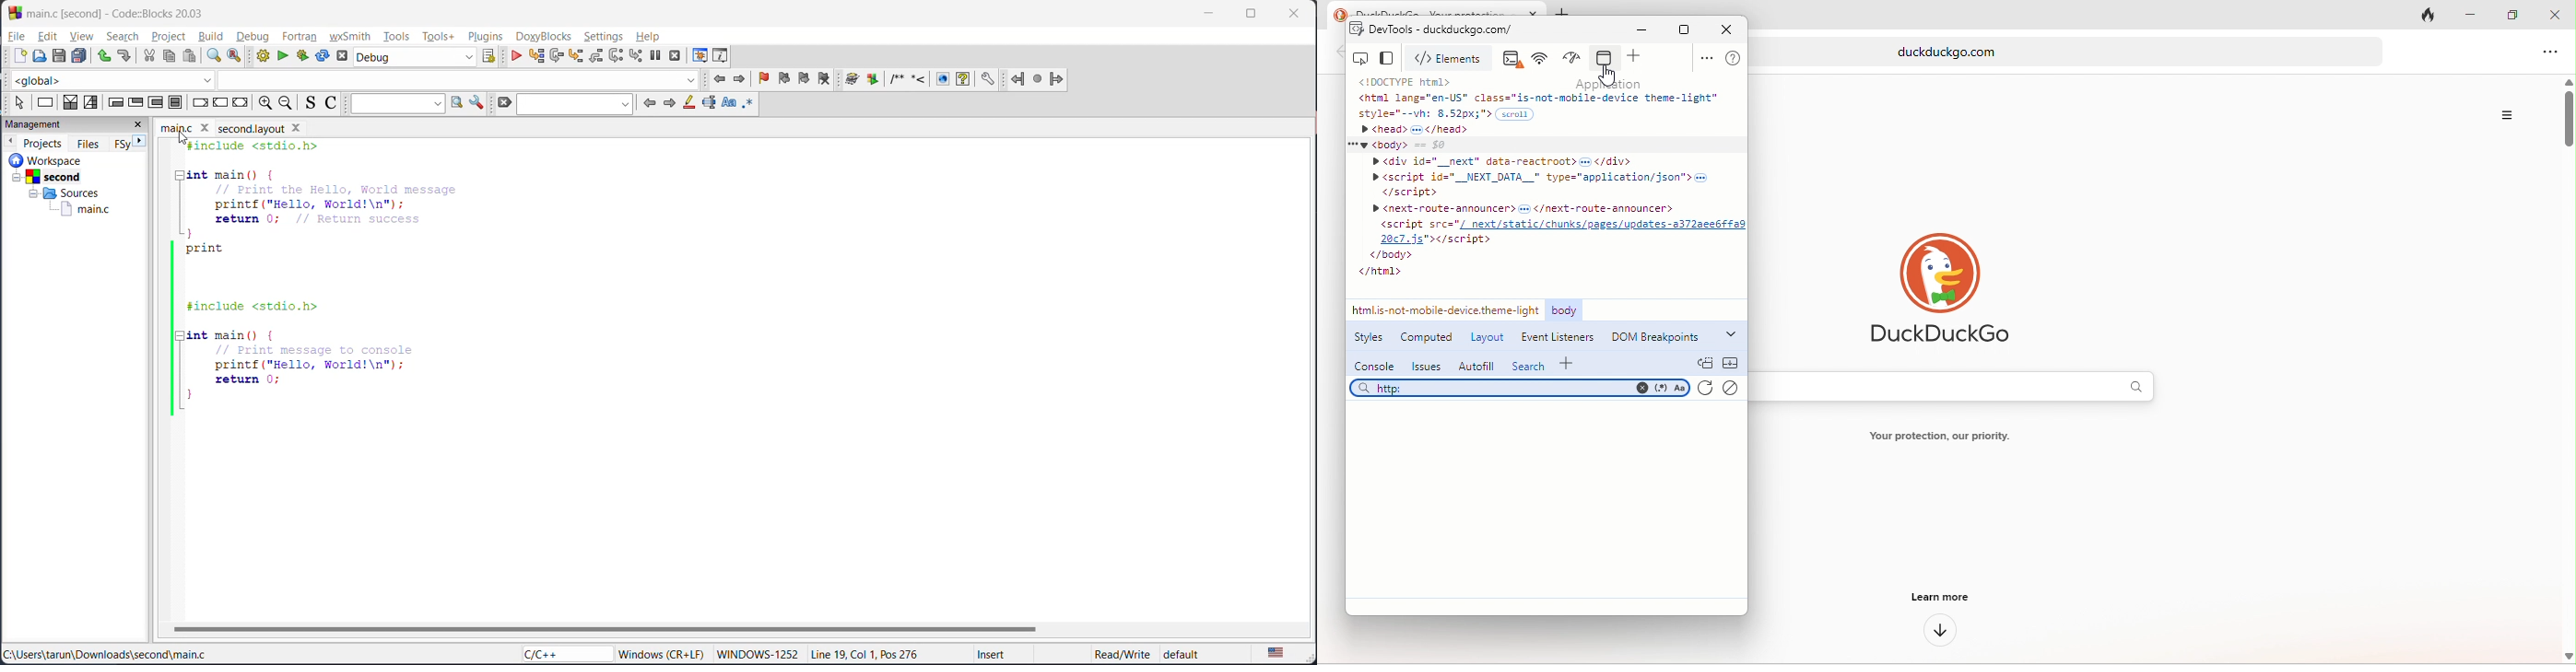 This screenshot has width=2576, height=672. I want to click on previous, so click(649, 104).